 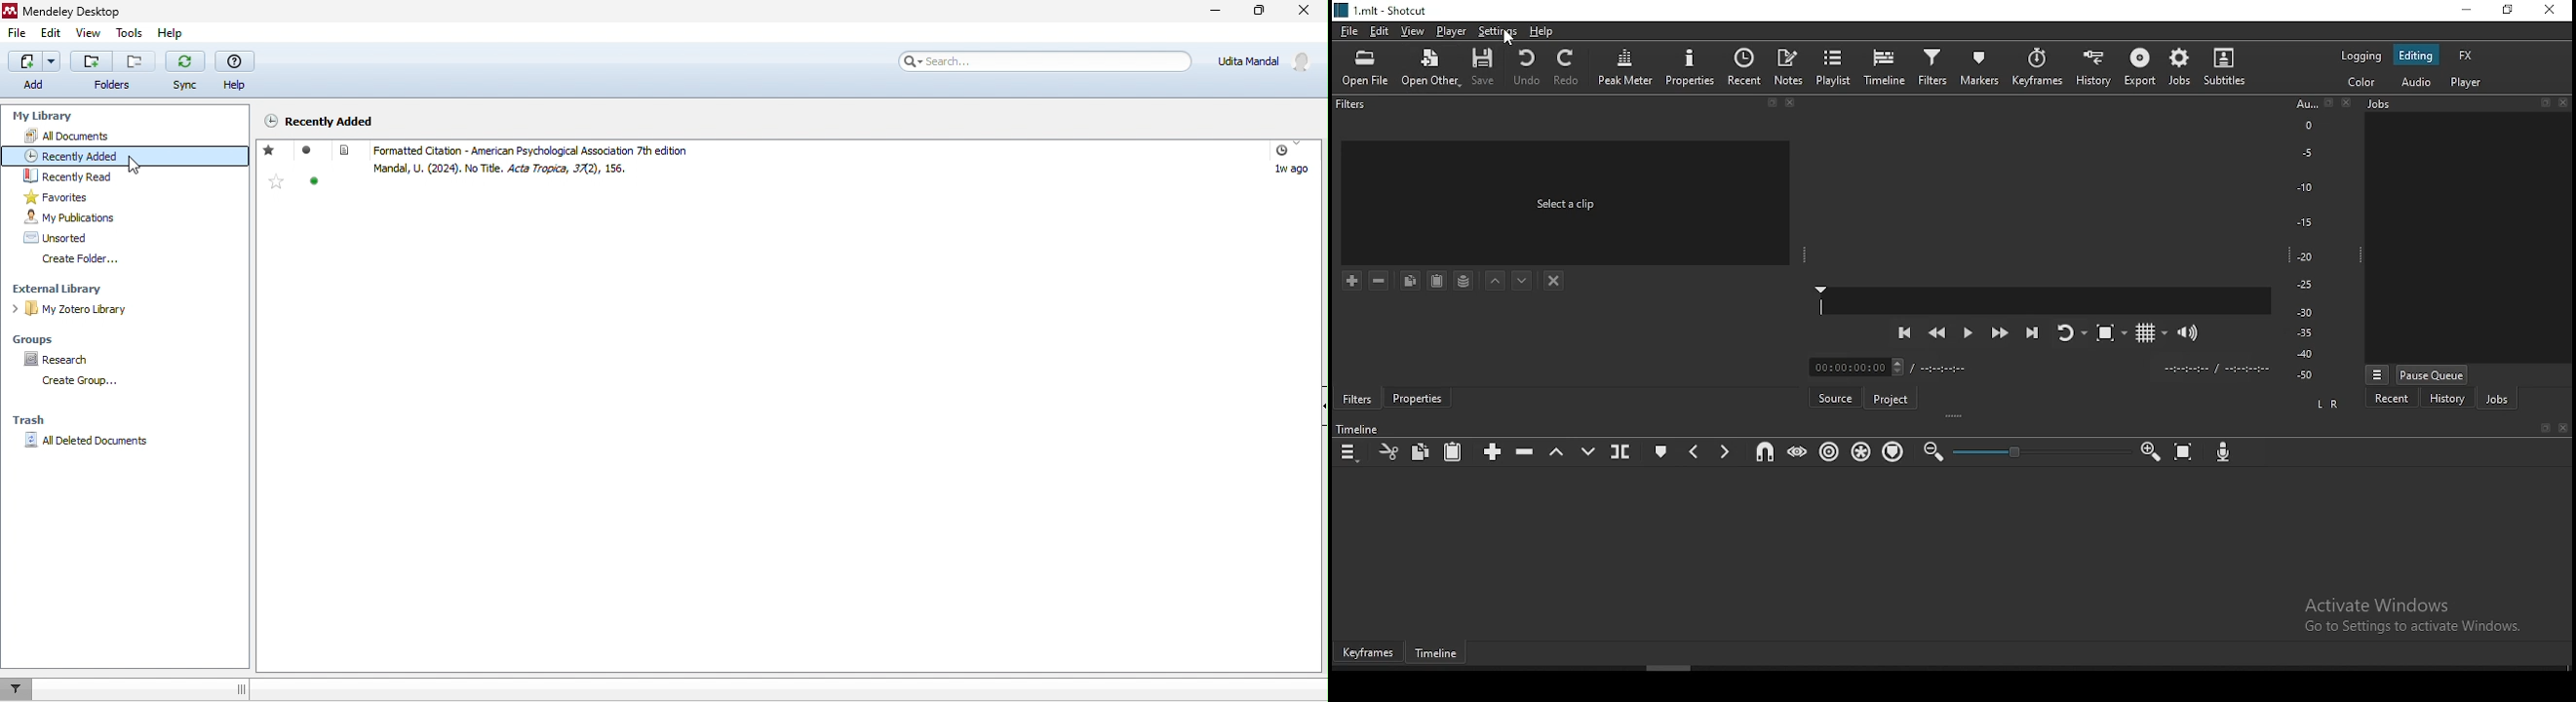 I want to click on read/unread, so click(x=313, y=183).